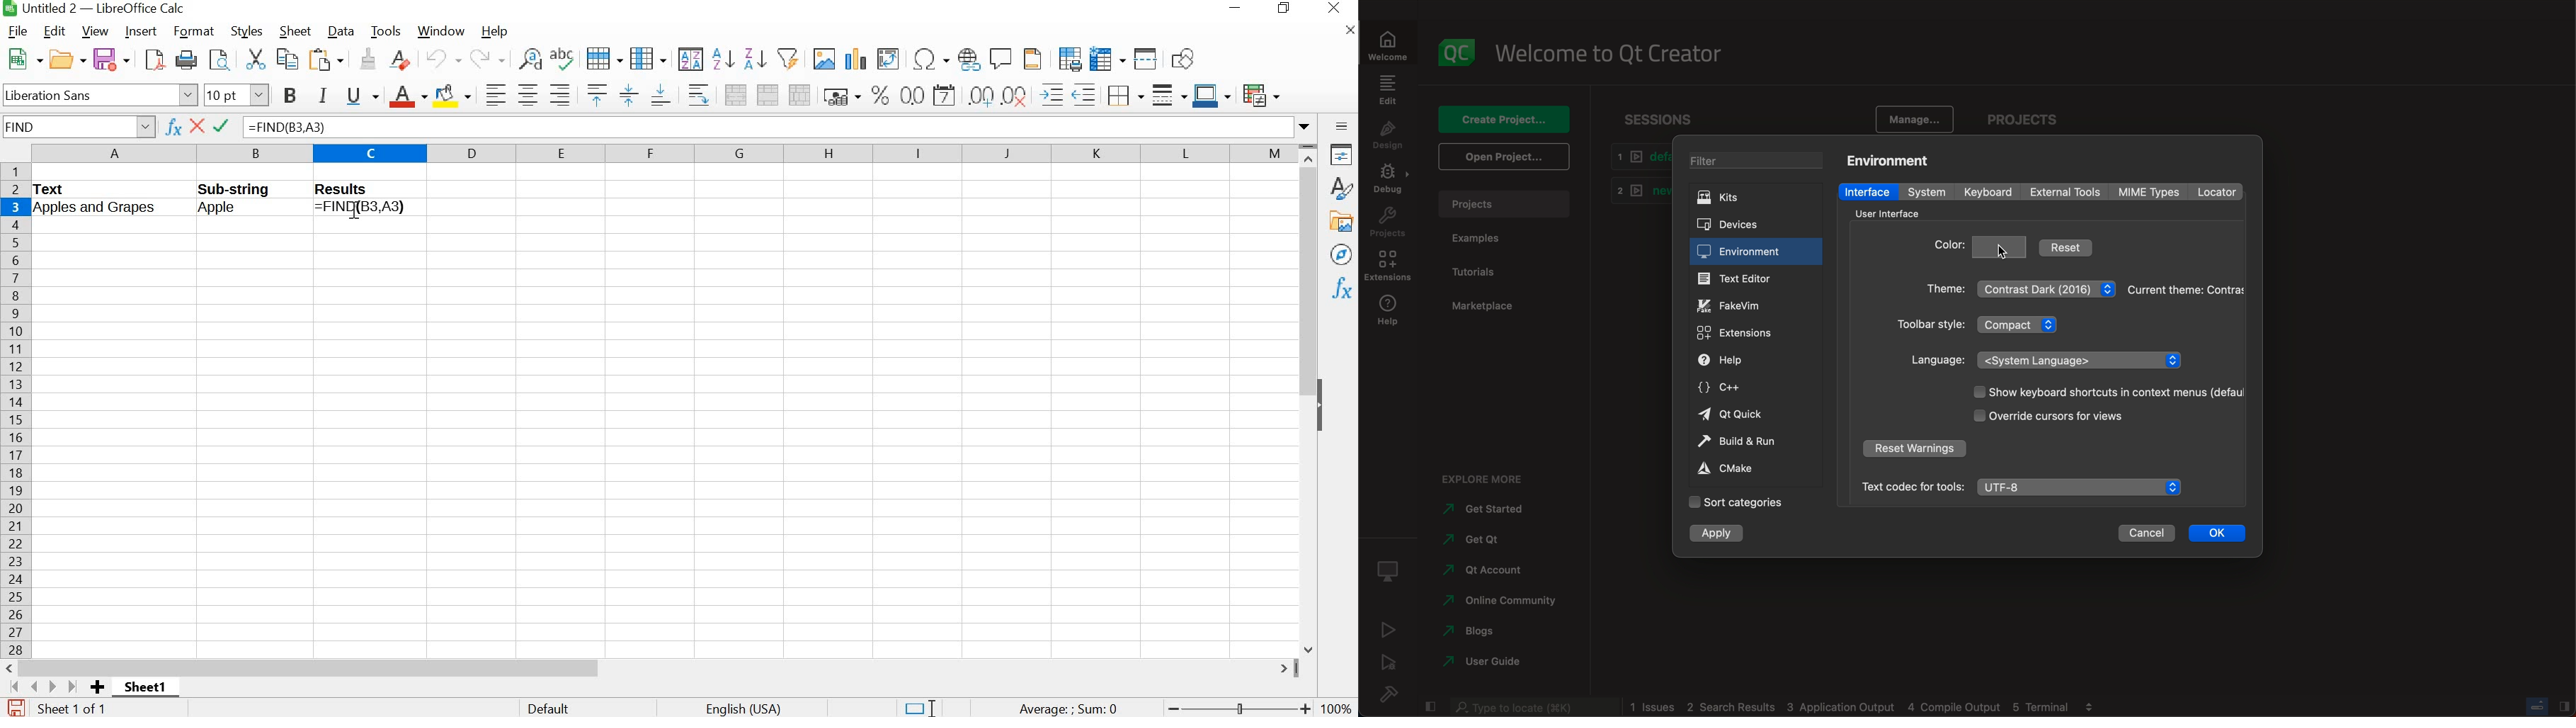 The image size is (2576, 728). I want to click on insert chart, so click(857, 57).